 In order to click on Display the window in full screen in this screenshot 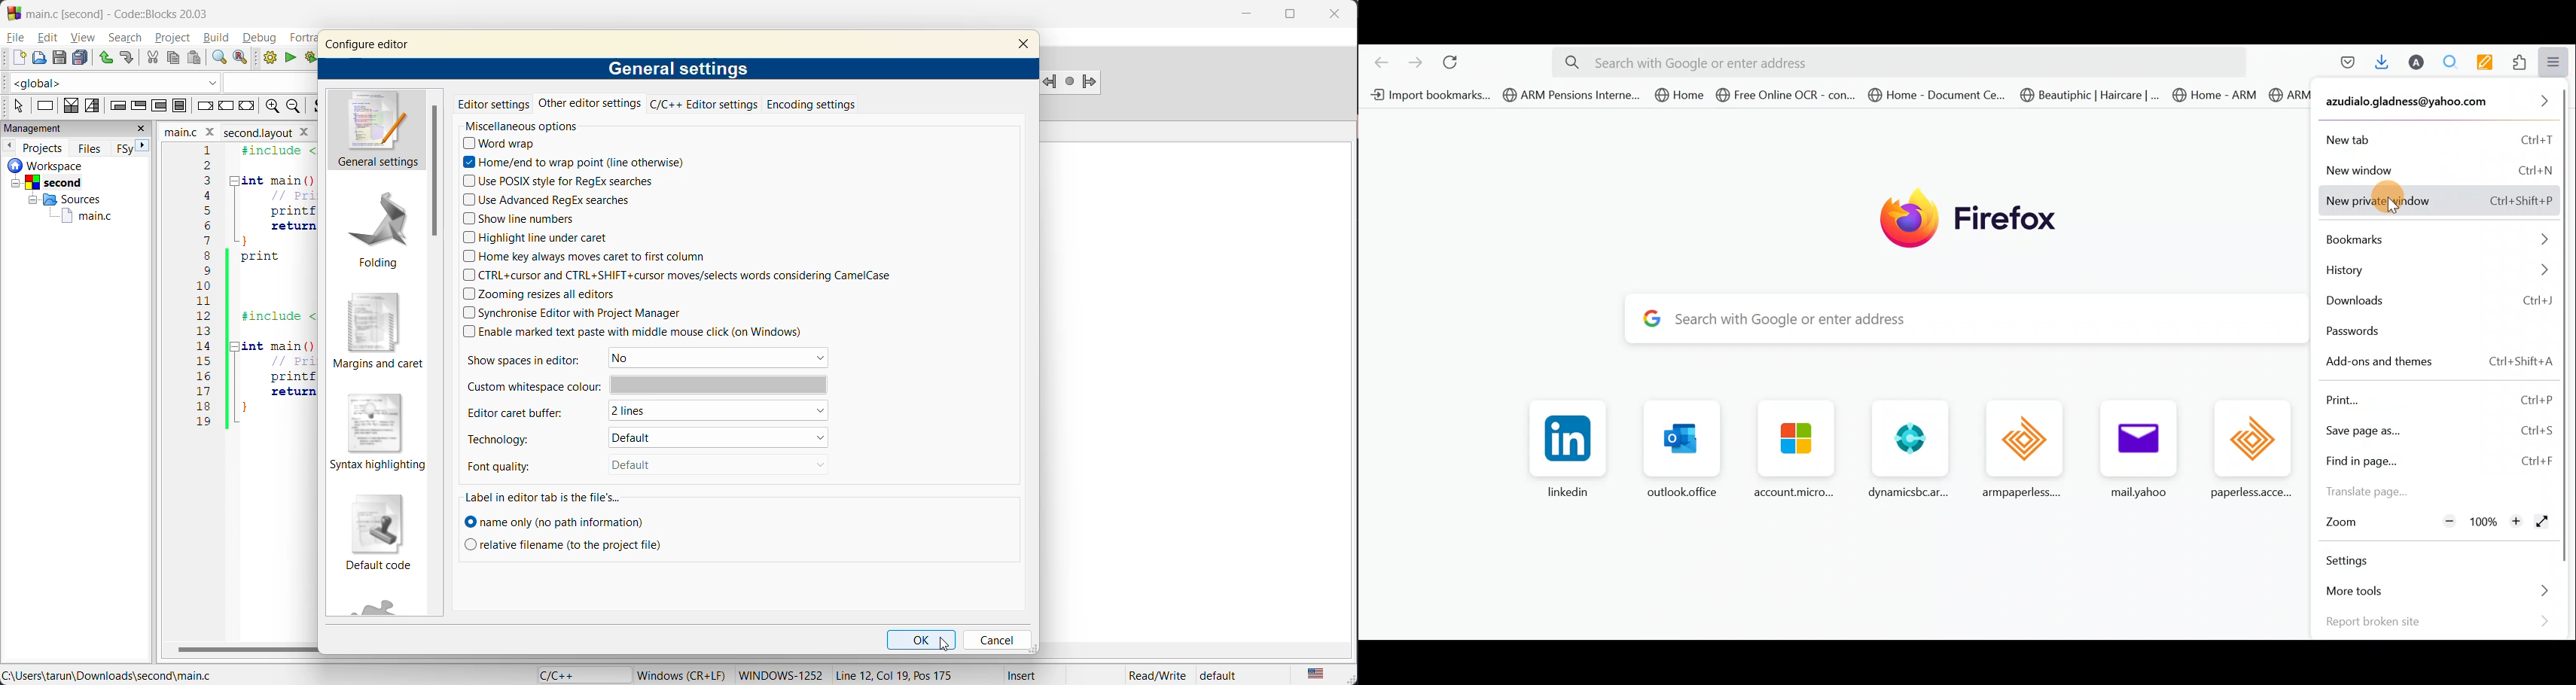, I will do `click(2542, 523)`.